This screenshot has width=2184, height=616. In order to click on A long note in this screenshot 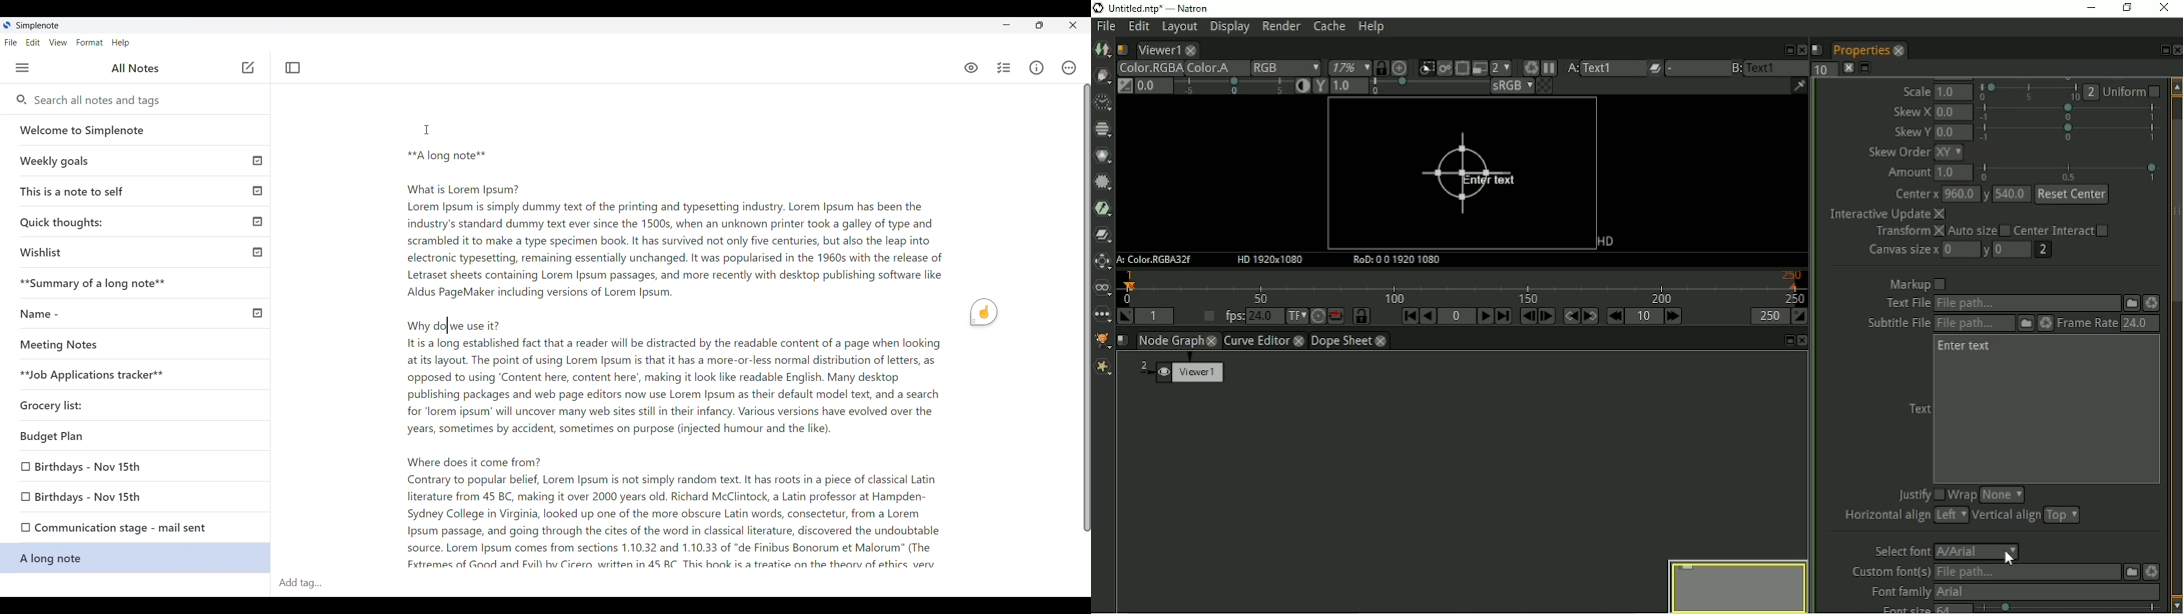, I will do `click(134, 559)`.